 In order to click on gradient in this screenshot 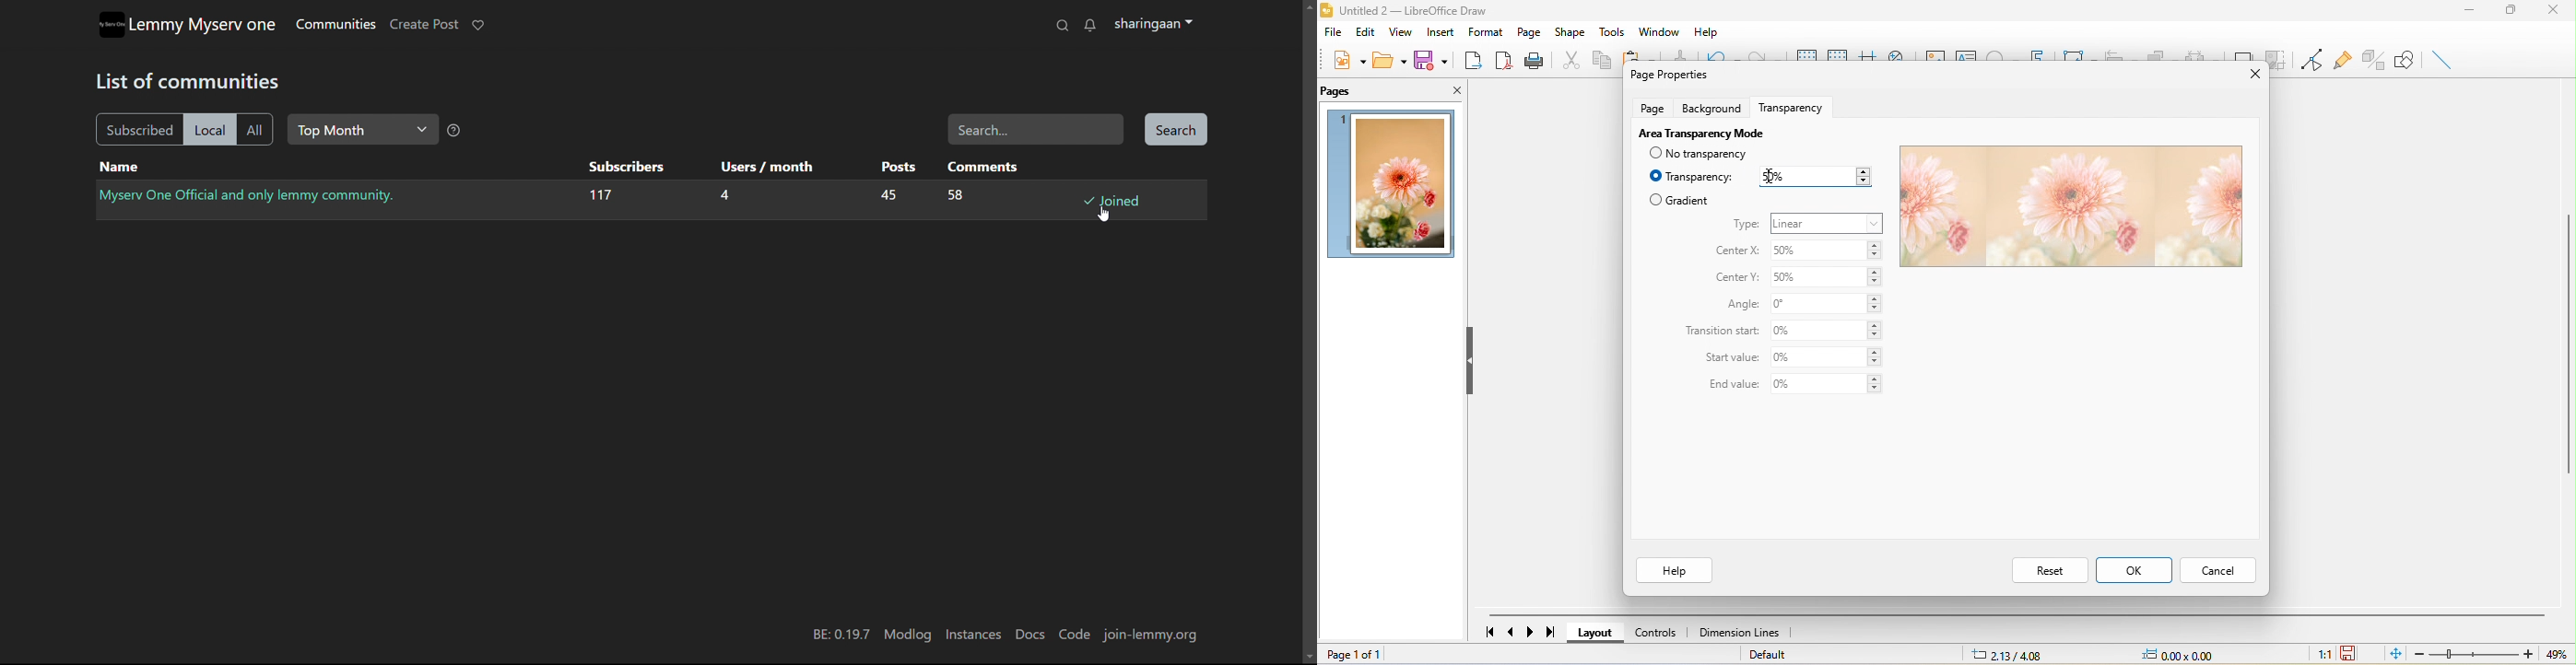, I will do `click(1679, 200)`.